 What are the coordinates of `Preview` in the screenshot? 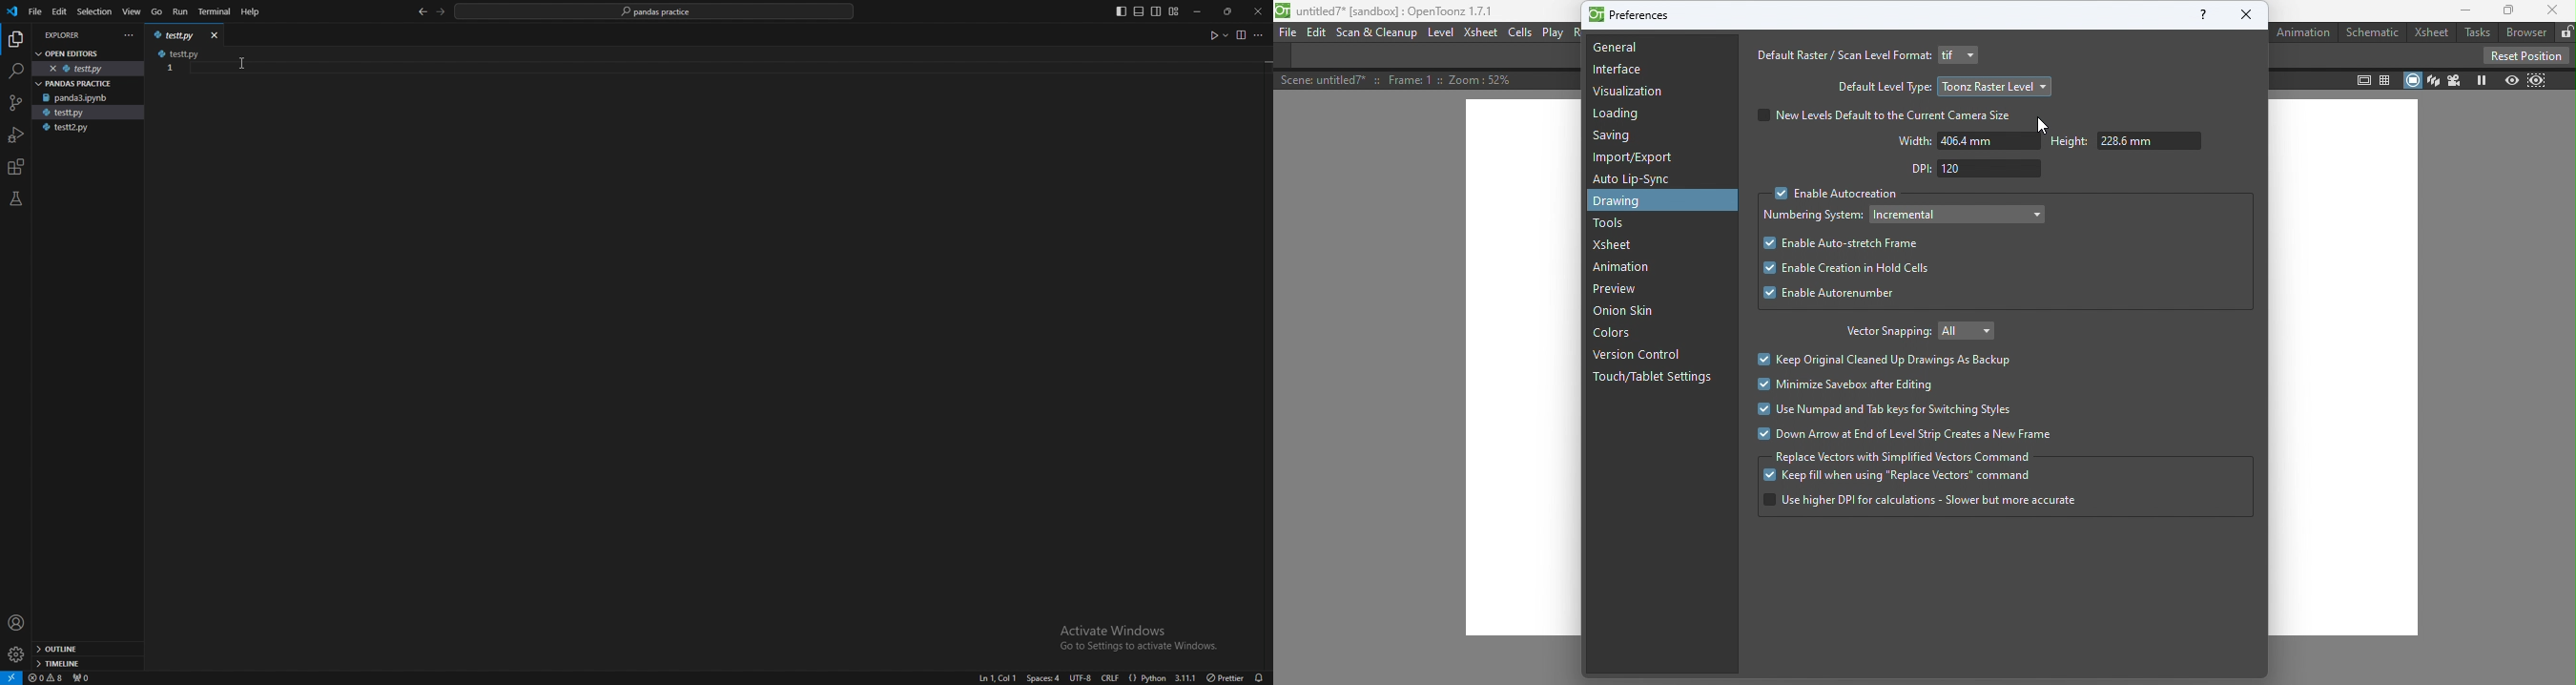 It's located at (1615, 288).